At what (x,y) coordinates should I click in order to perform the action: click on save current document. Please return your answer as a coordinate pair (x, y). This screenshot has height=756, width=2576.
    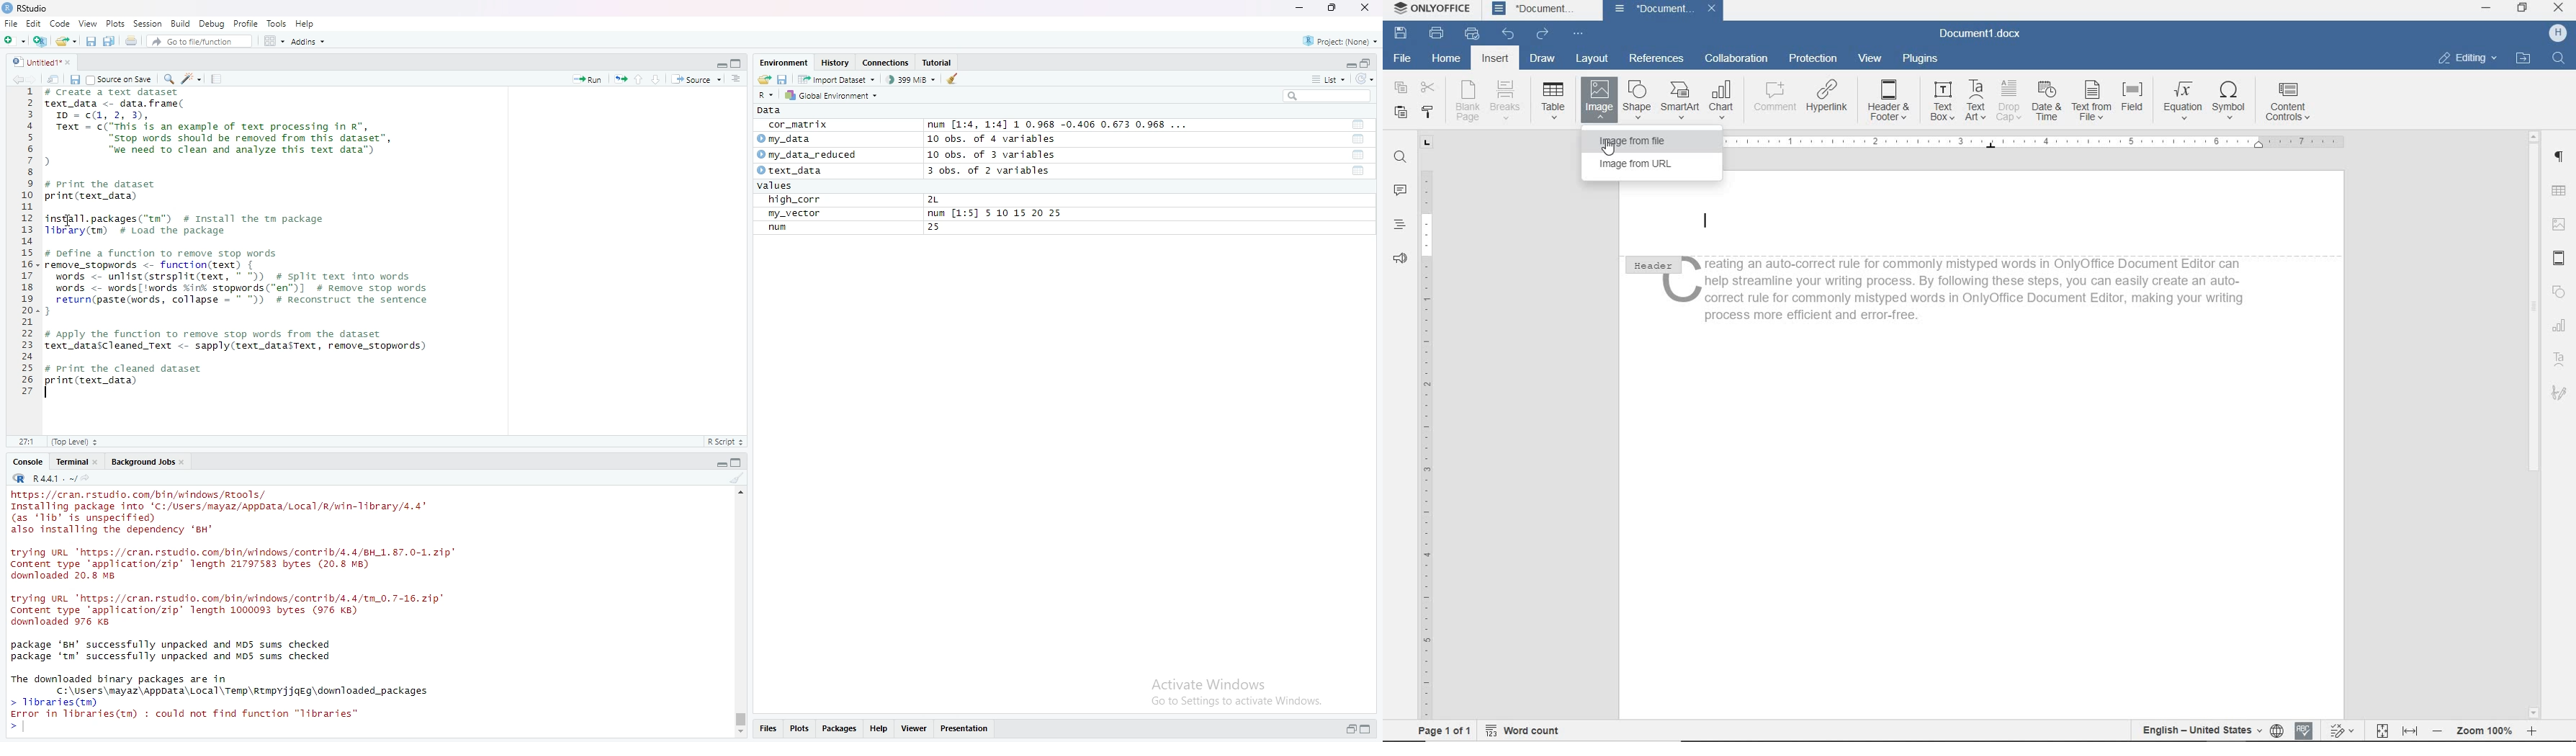
    Looking at the image, I should click on (90, 43).